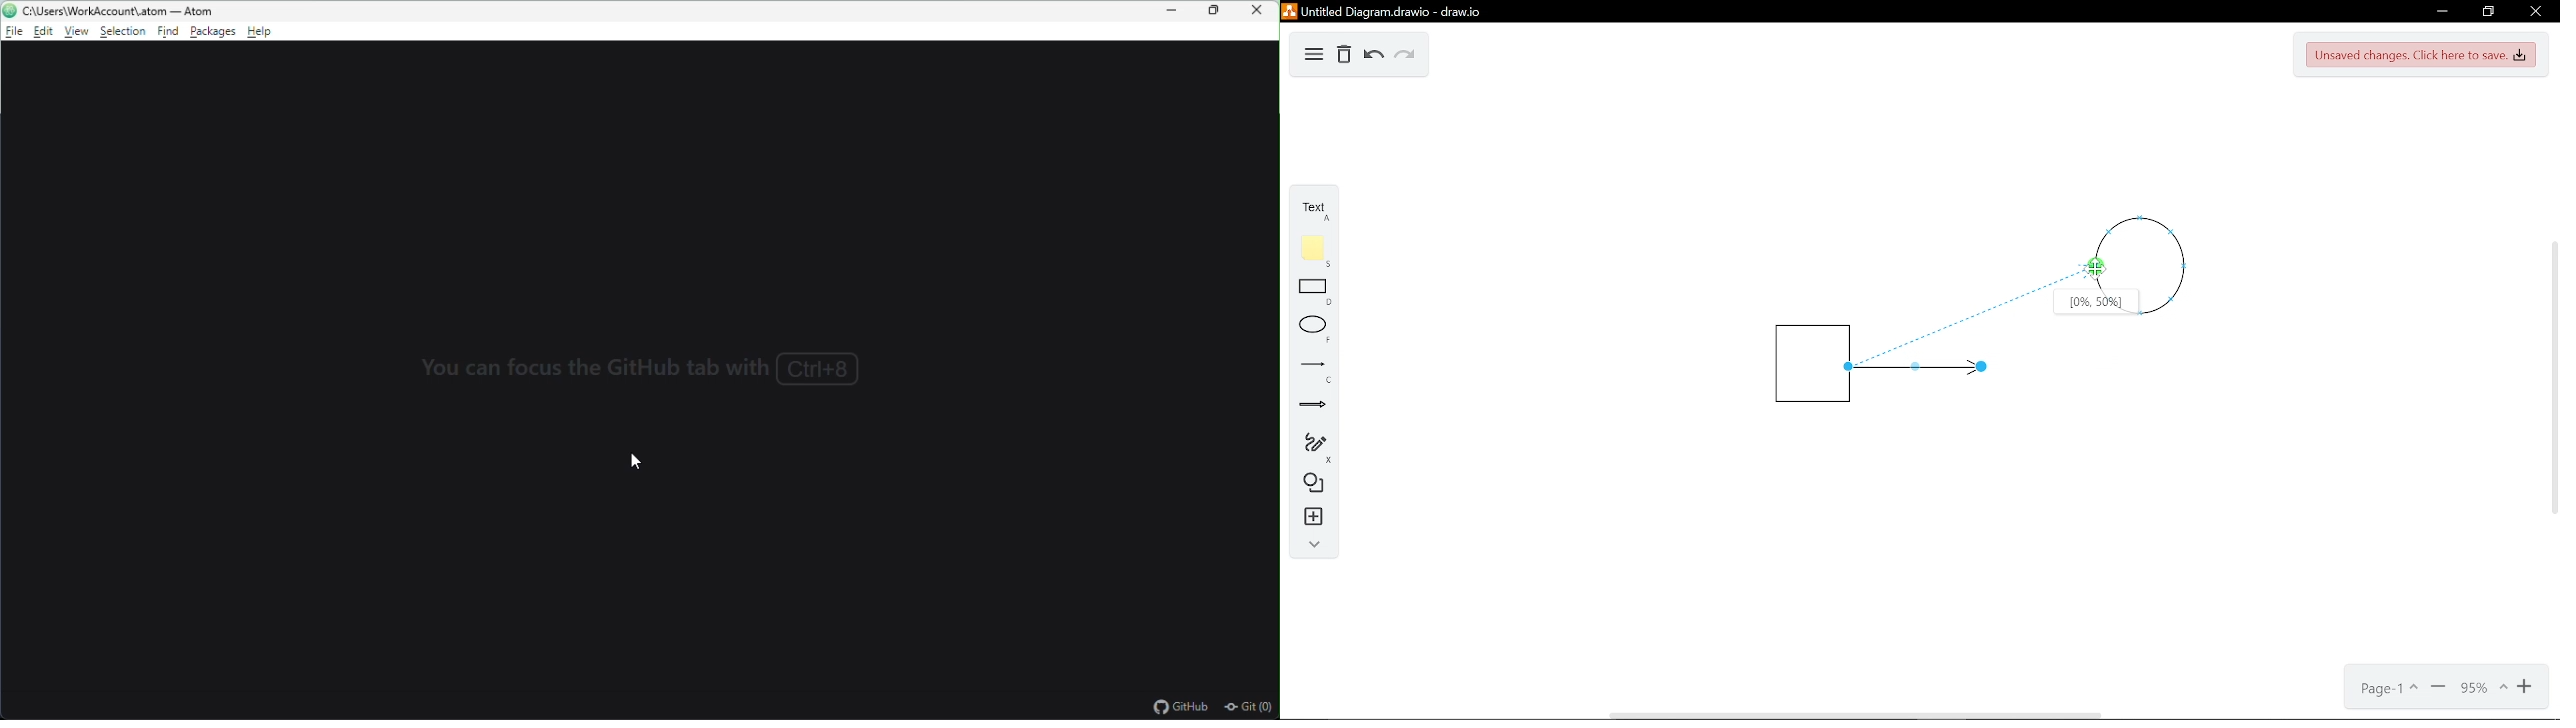 Image resolution: width=2576 pixels, height=728 pixels. Describe the element at coordinates (1309, 292) in the screenshot. I see `Rectangle` at that location.